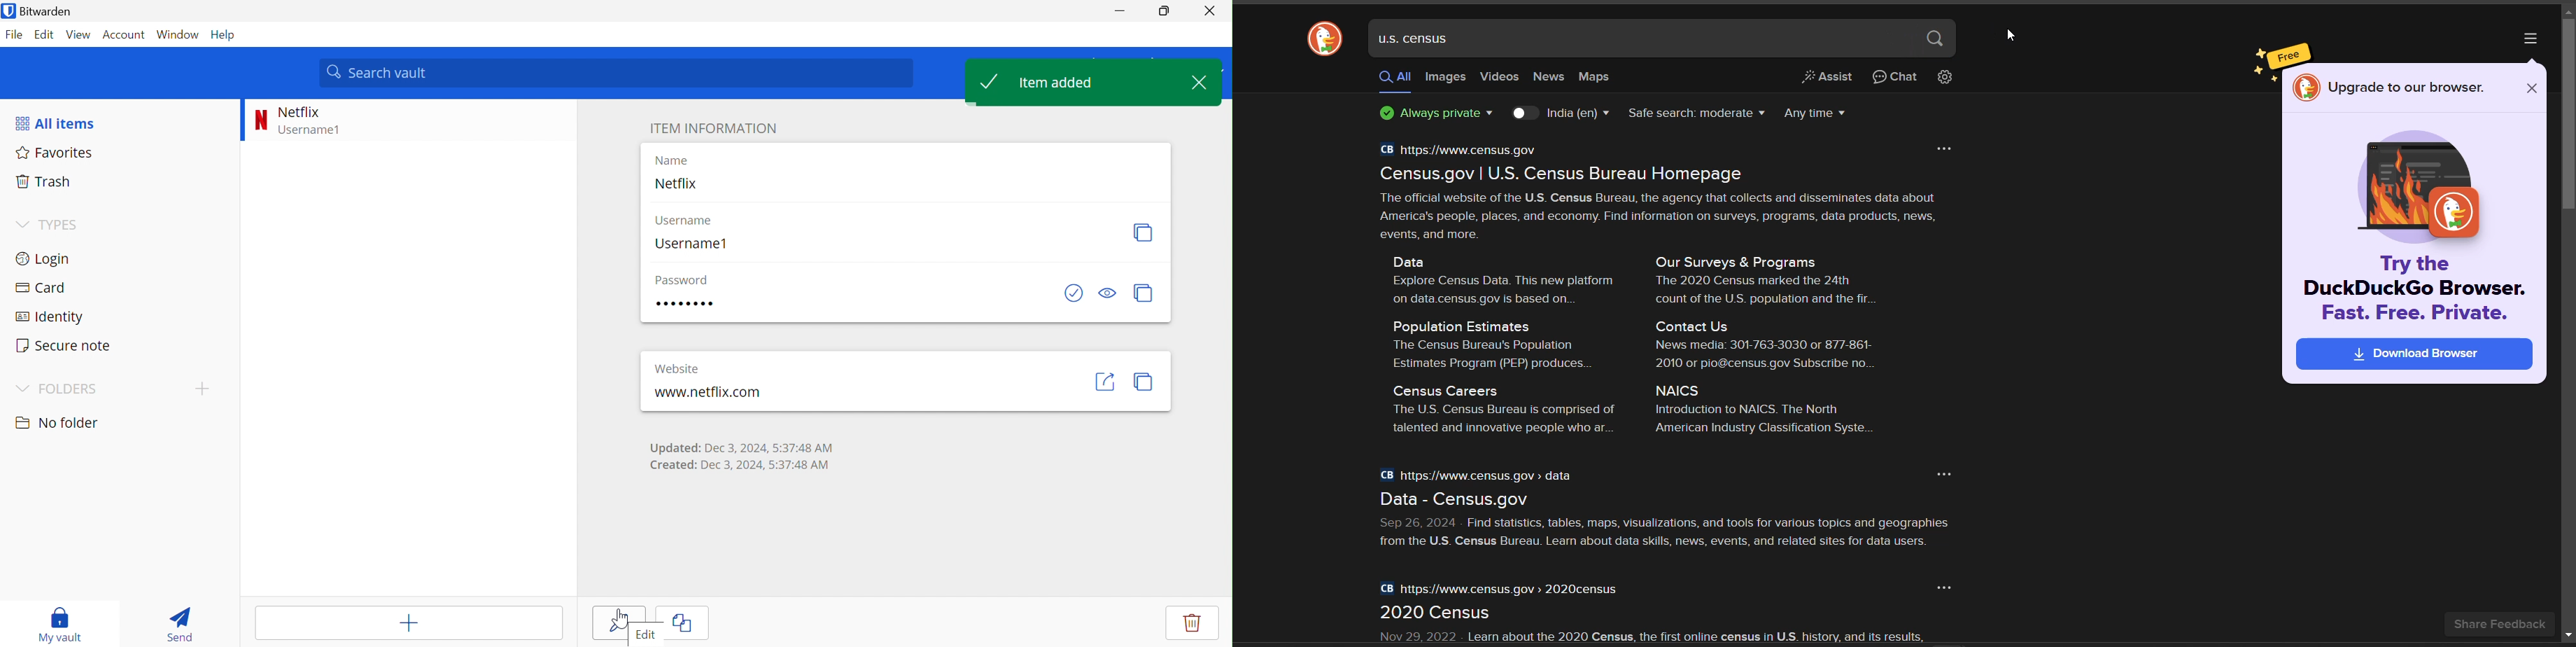 Image resolution: width=2576 pixels, height=672 pixels. I want to click on All items, so click(55, 122).